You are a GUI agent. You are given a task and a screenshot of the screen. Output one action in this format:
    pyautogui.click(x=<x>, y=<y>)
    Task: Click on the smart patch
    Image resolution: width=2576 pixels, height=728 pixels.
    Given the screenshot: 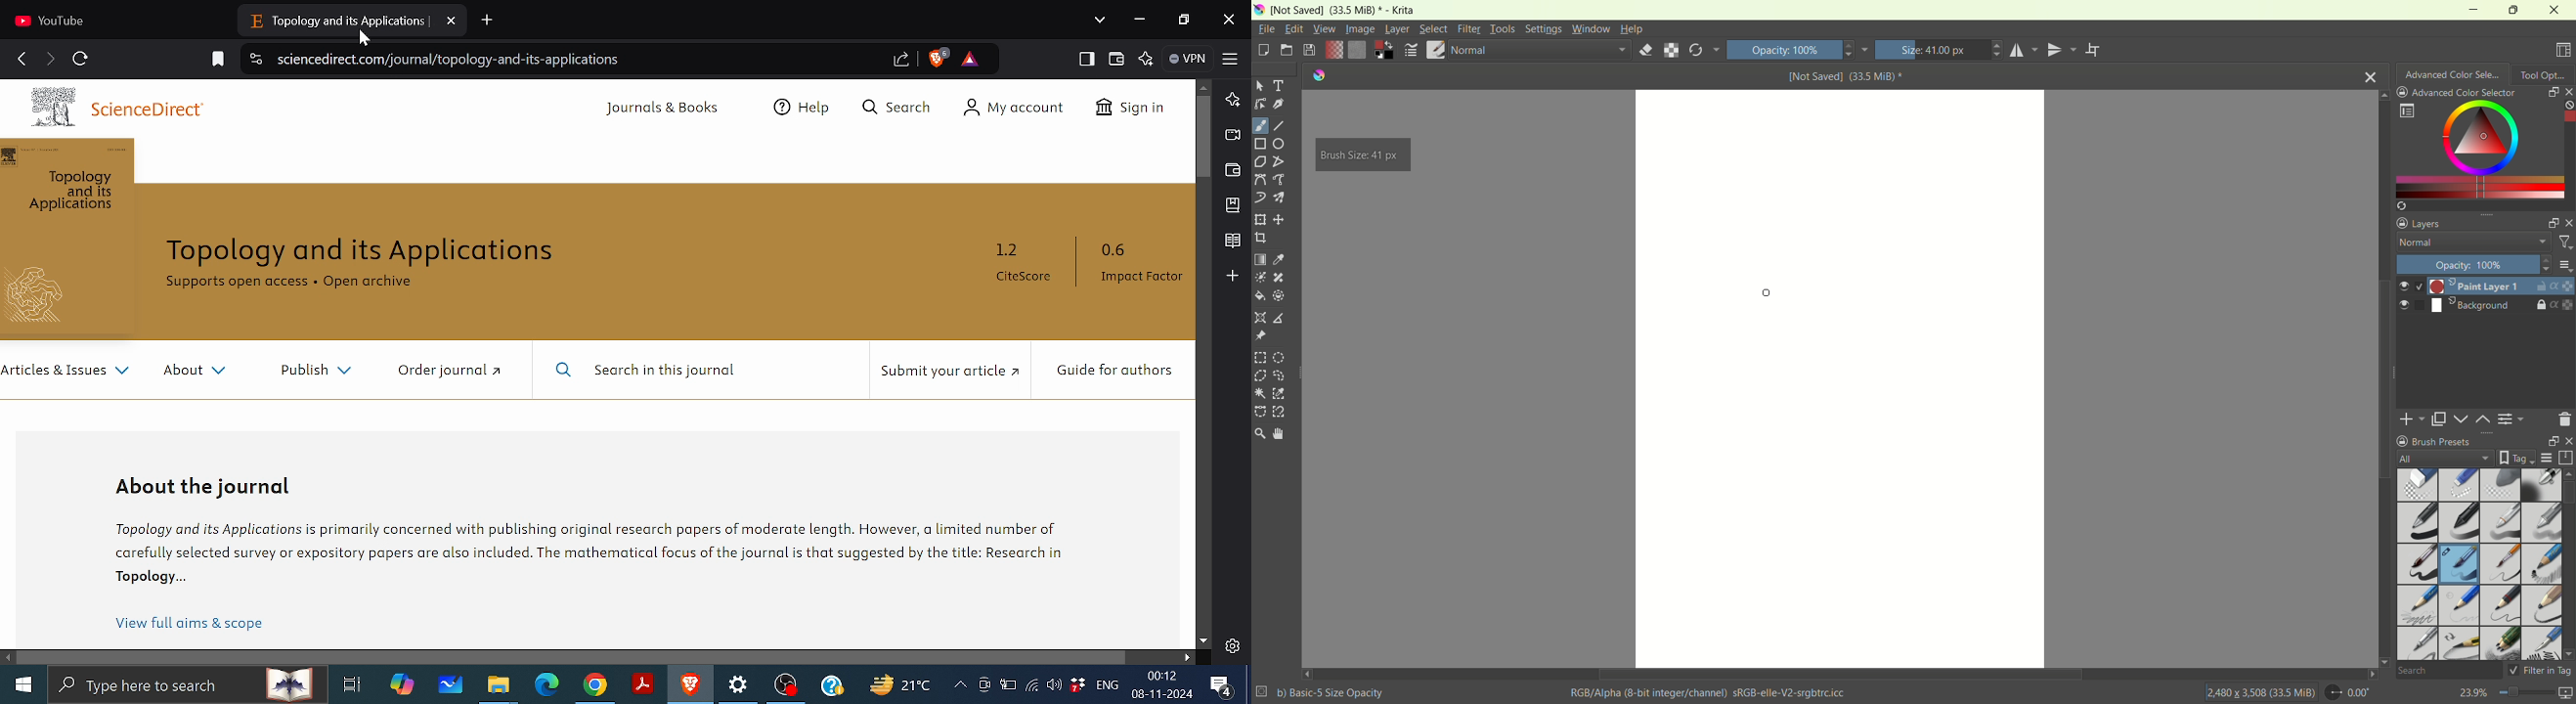 What is the action you would take?
    pyautogui.click(x=1279, y=278)
    